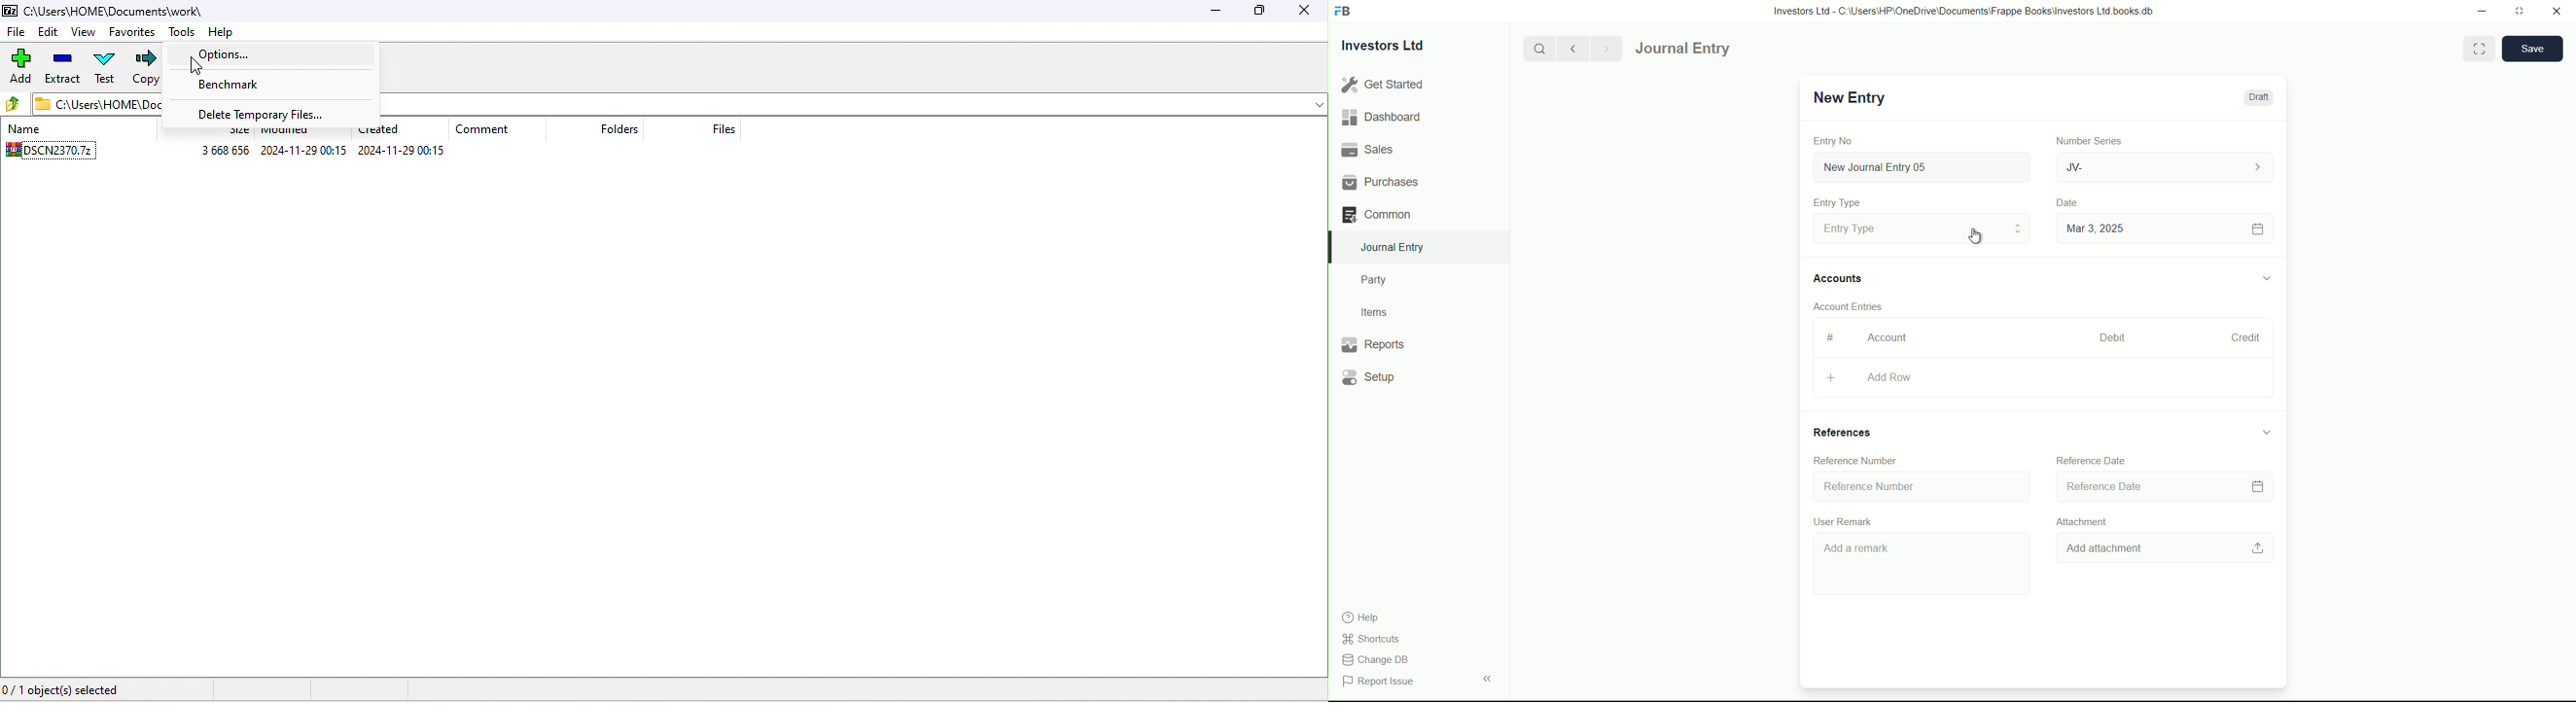  I want to click on Investors Ltd, so click(1395, 47).